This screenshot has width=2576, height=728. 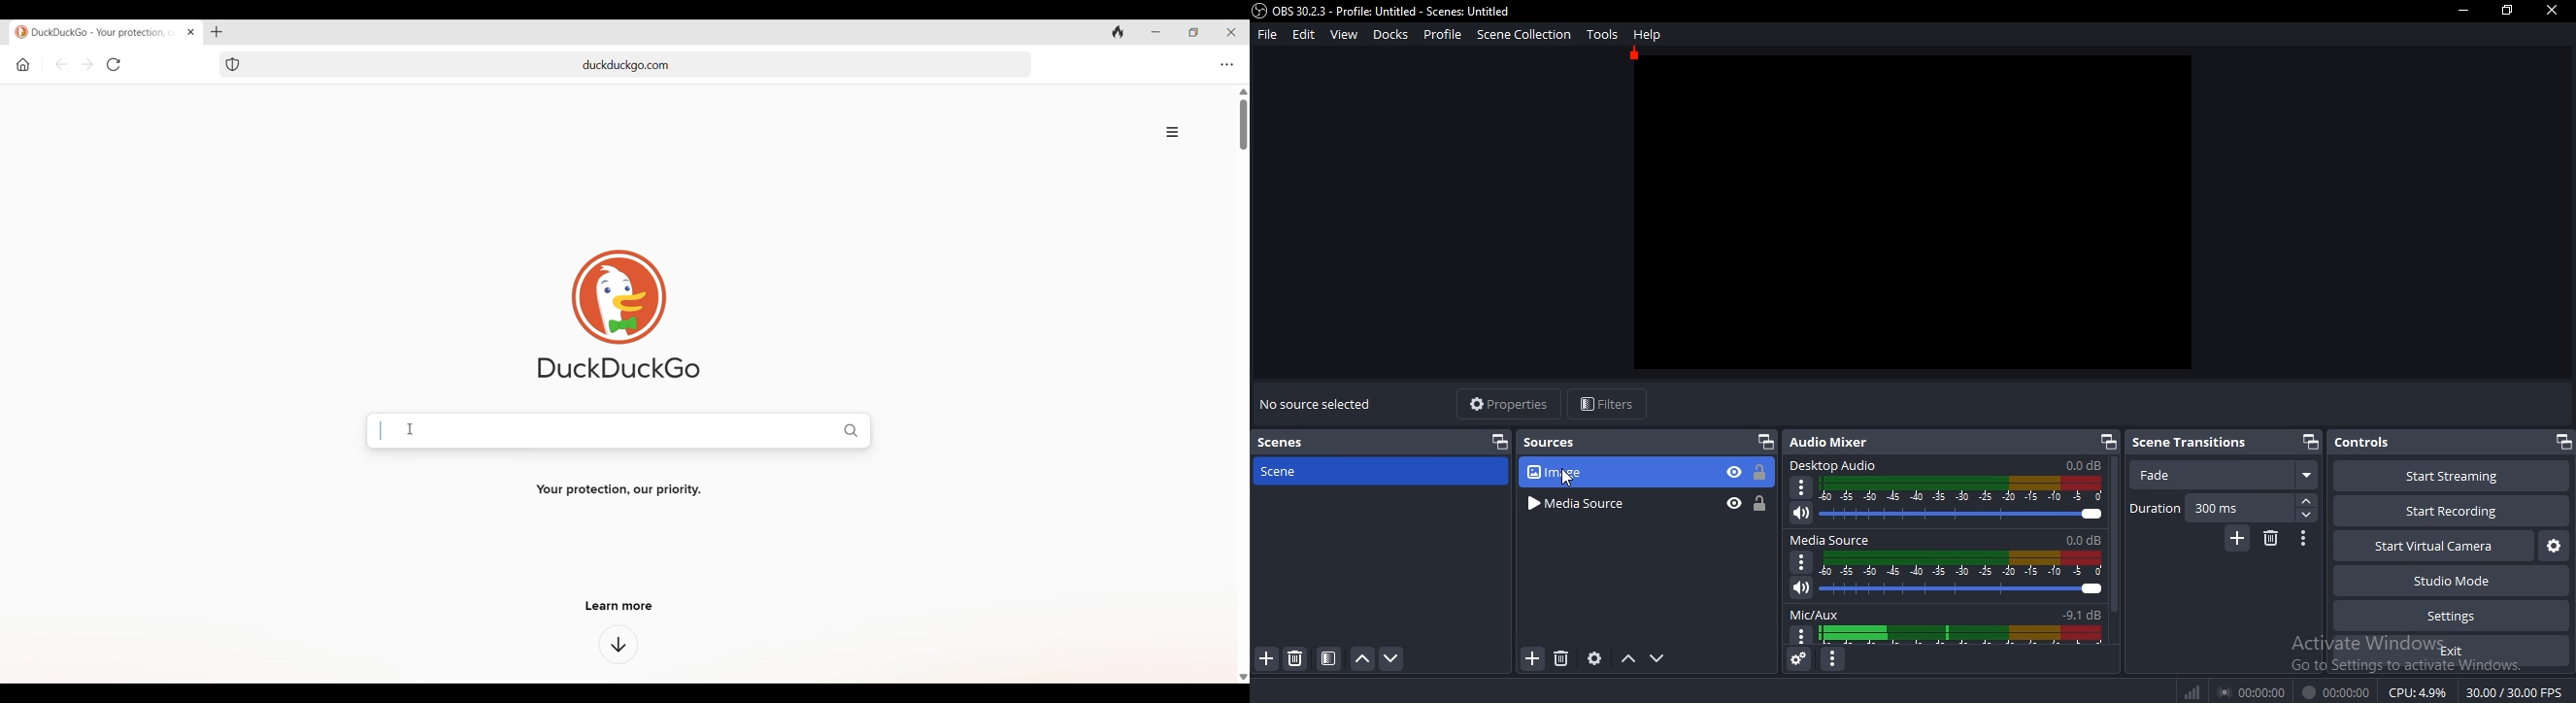 I want to click on delete scene transition, so click(x=2268, y=539).